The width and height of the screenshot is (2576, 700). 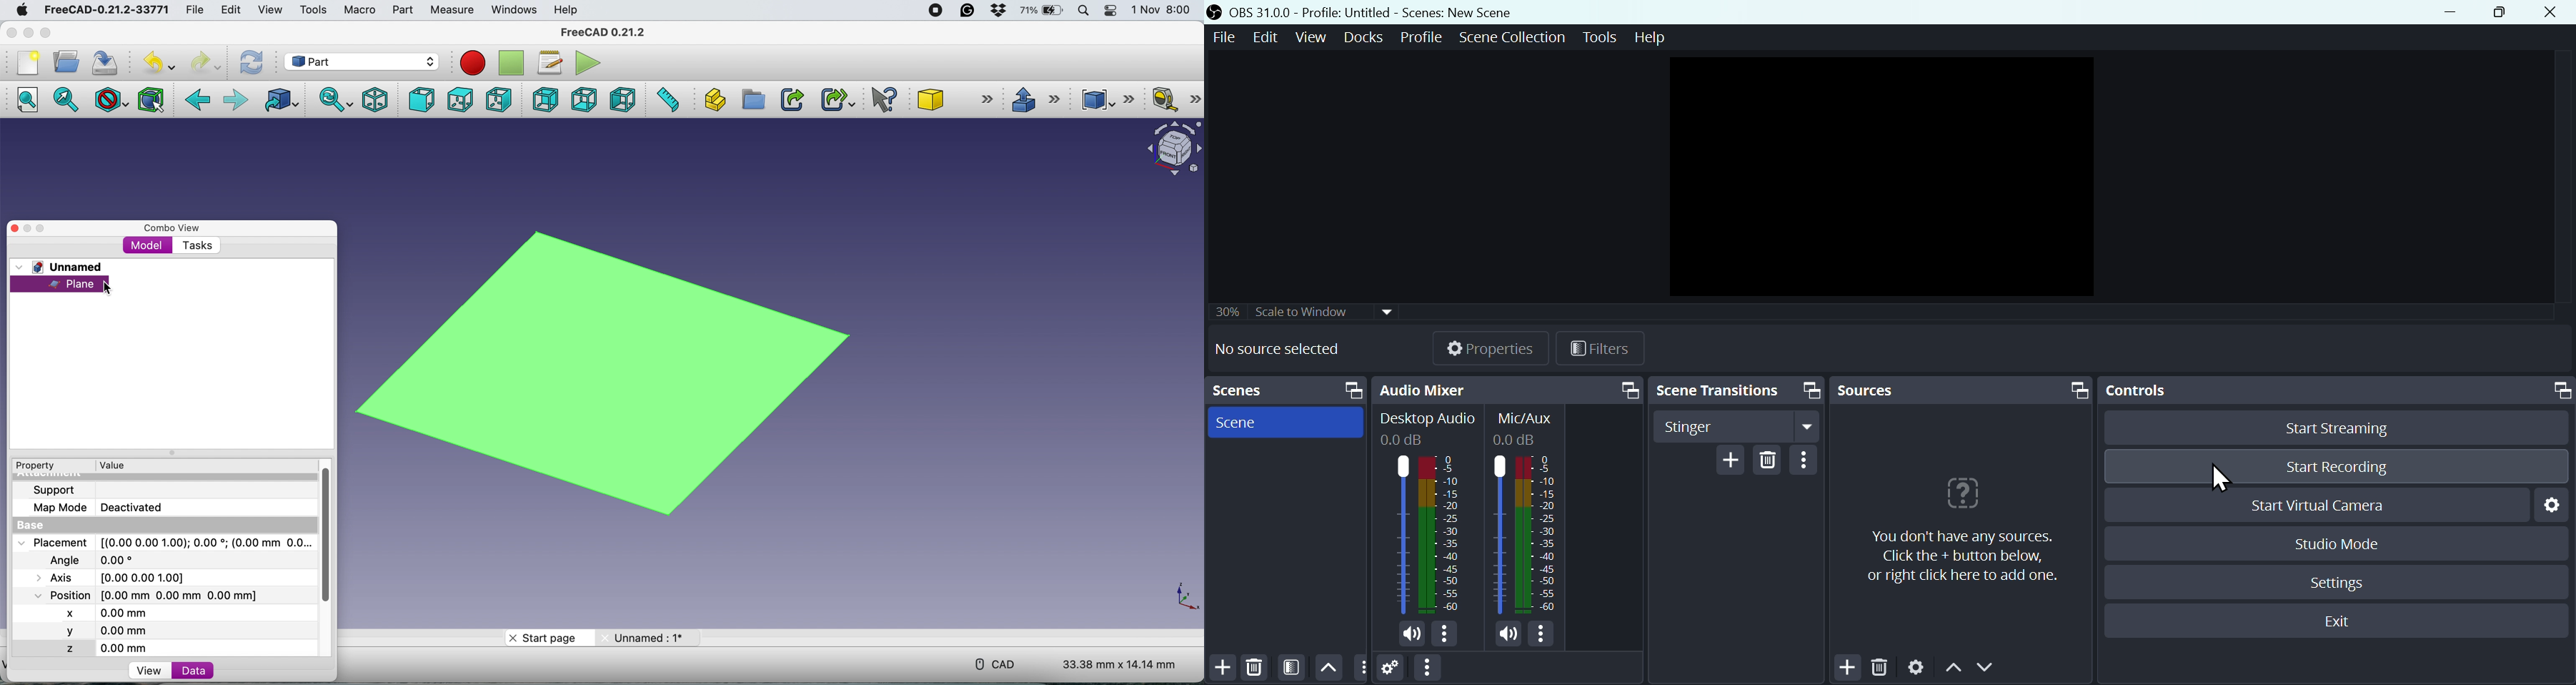 What do you see at coordinates (581, 100) in the screenshot?
I see `bottom` at bounding box center [581, 100].